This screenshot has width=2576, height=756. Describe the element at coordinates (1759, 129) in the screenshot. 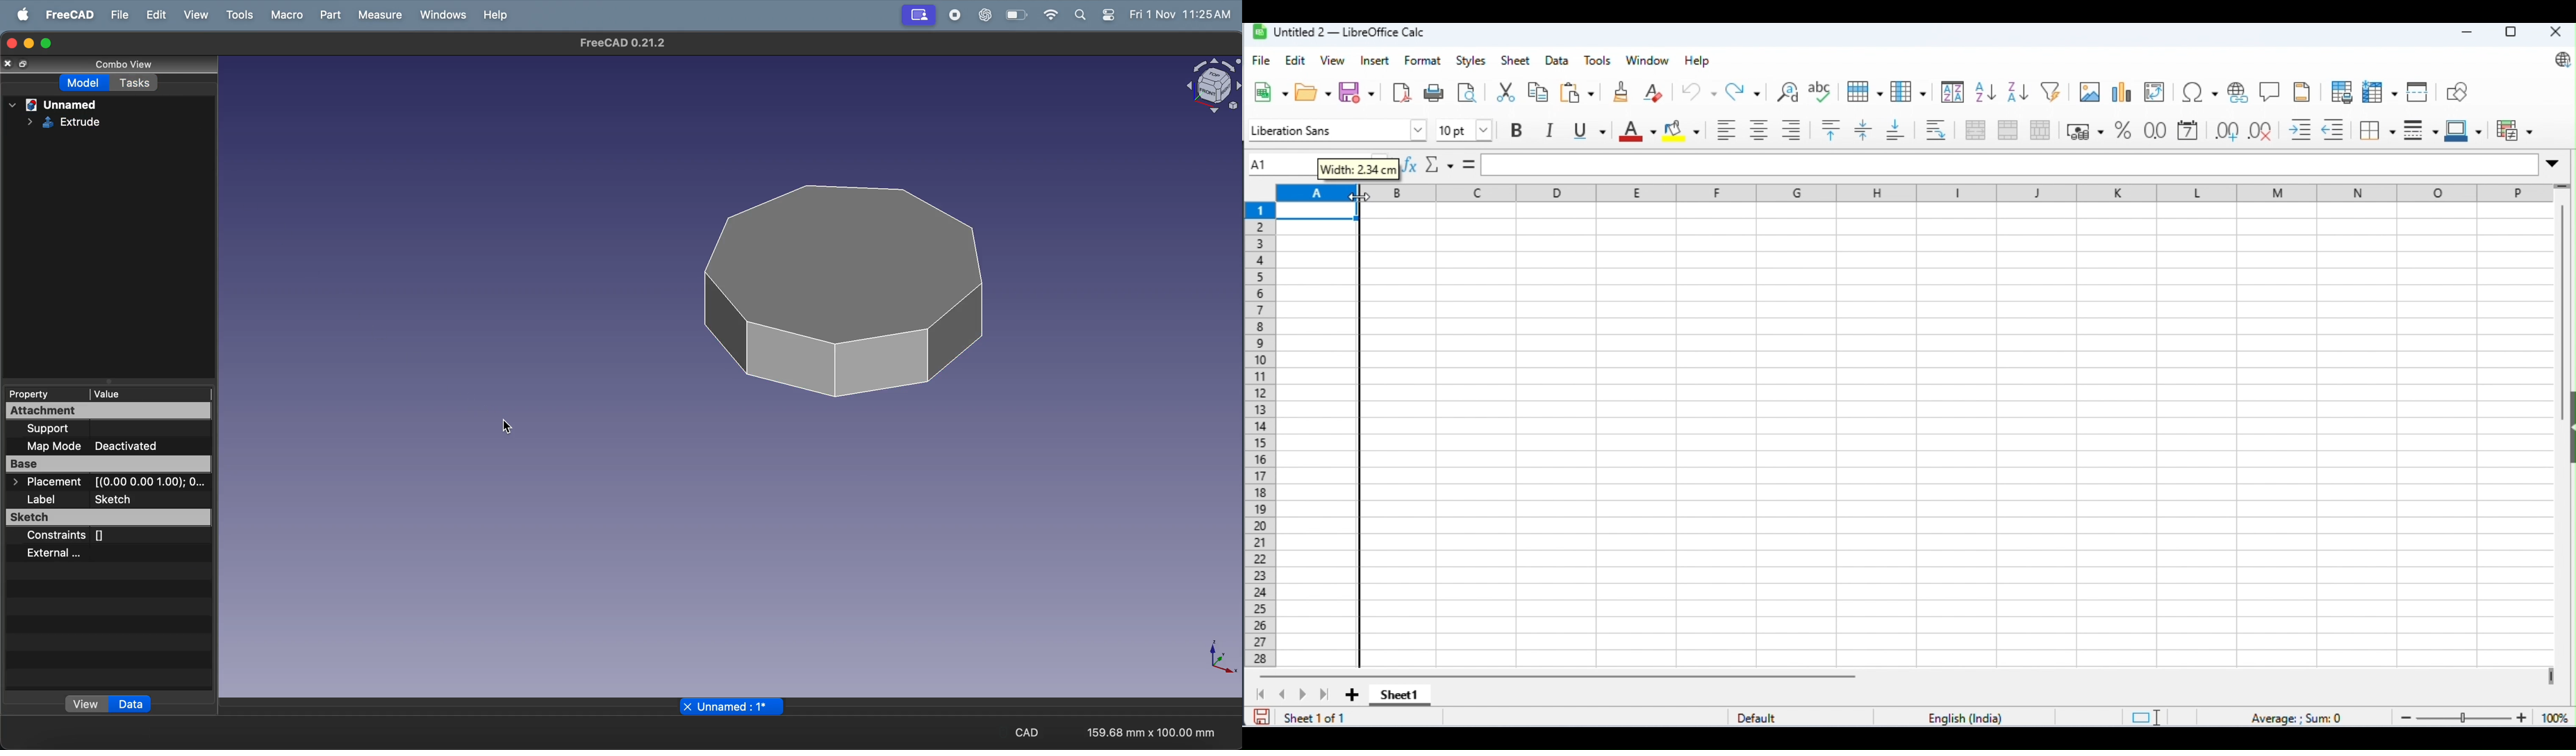

I see `align center` at that location.